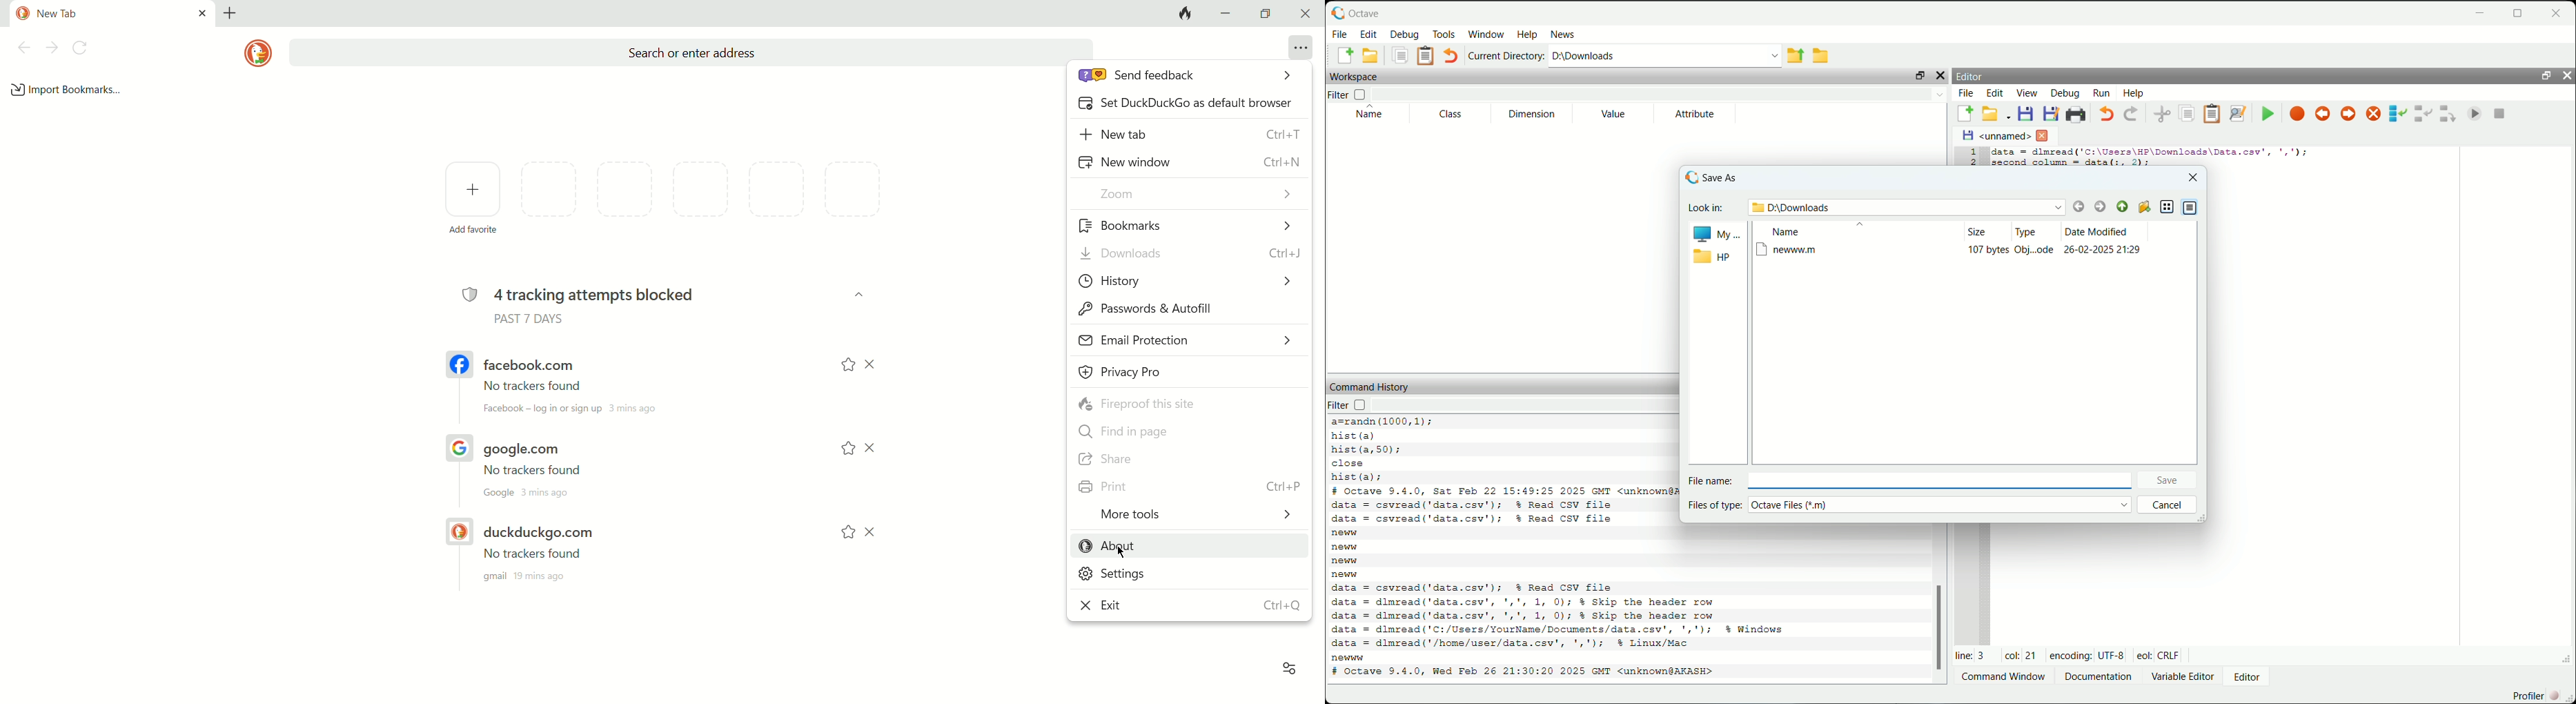 The height and width of the screenshot is (728, 2576). What do you see at coordinates (1971, 154) in the screenshot?
I see `serial numbers` at bounding box center [1971, 154].